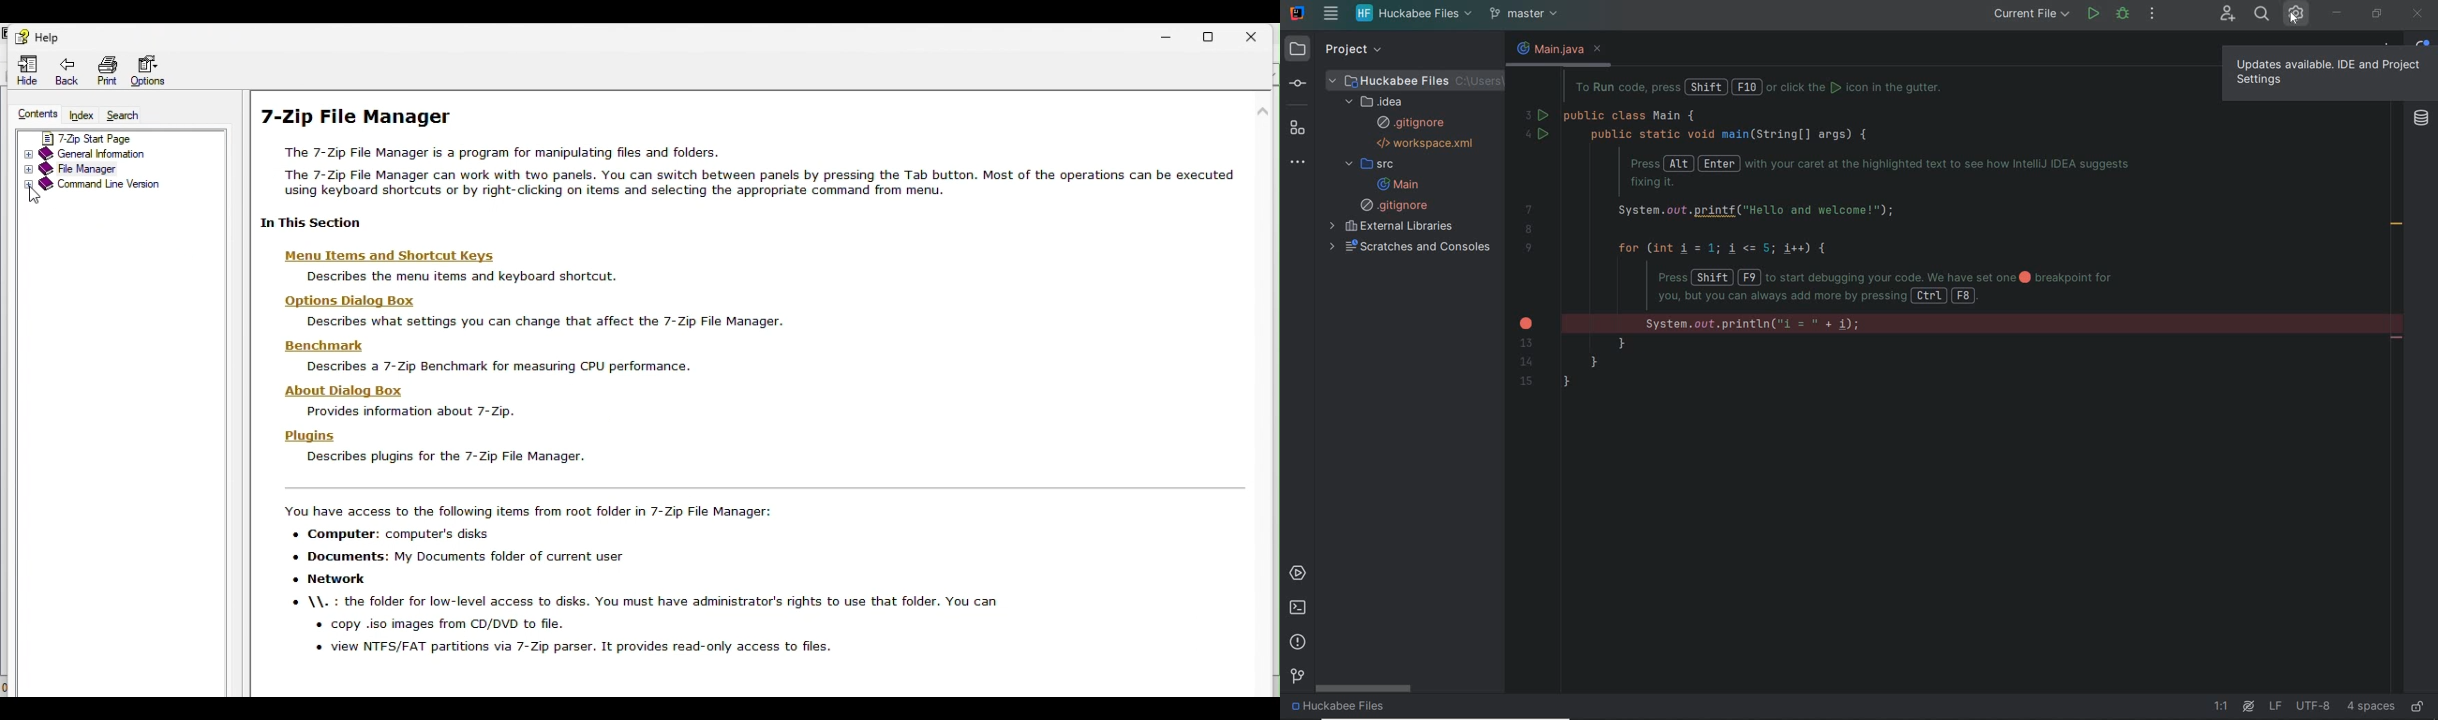 The image size is (2464, 728). What do you see at coordinates (450, 265) in the screenshot?
I see `menu items and shortcut keys` at bounding box center [450, 265].